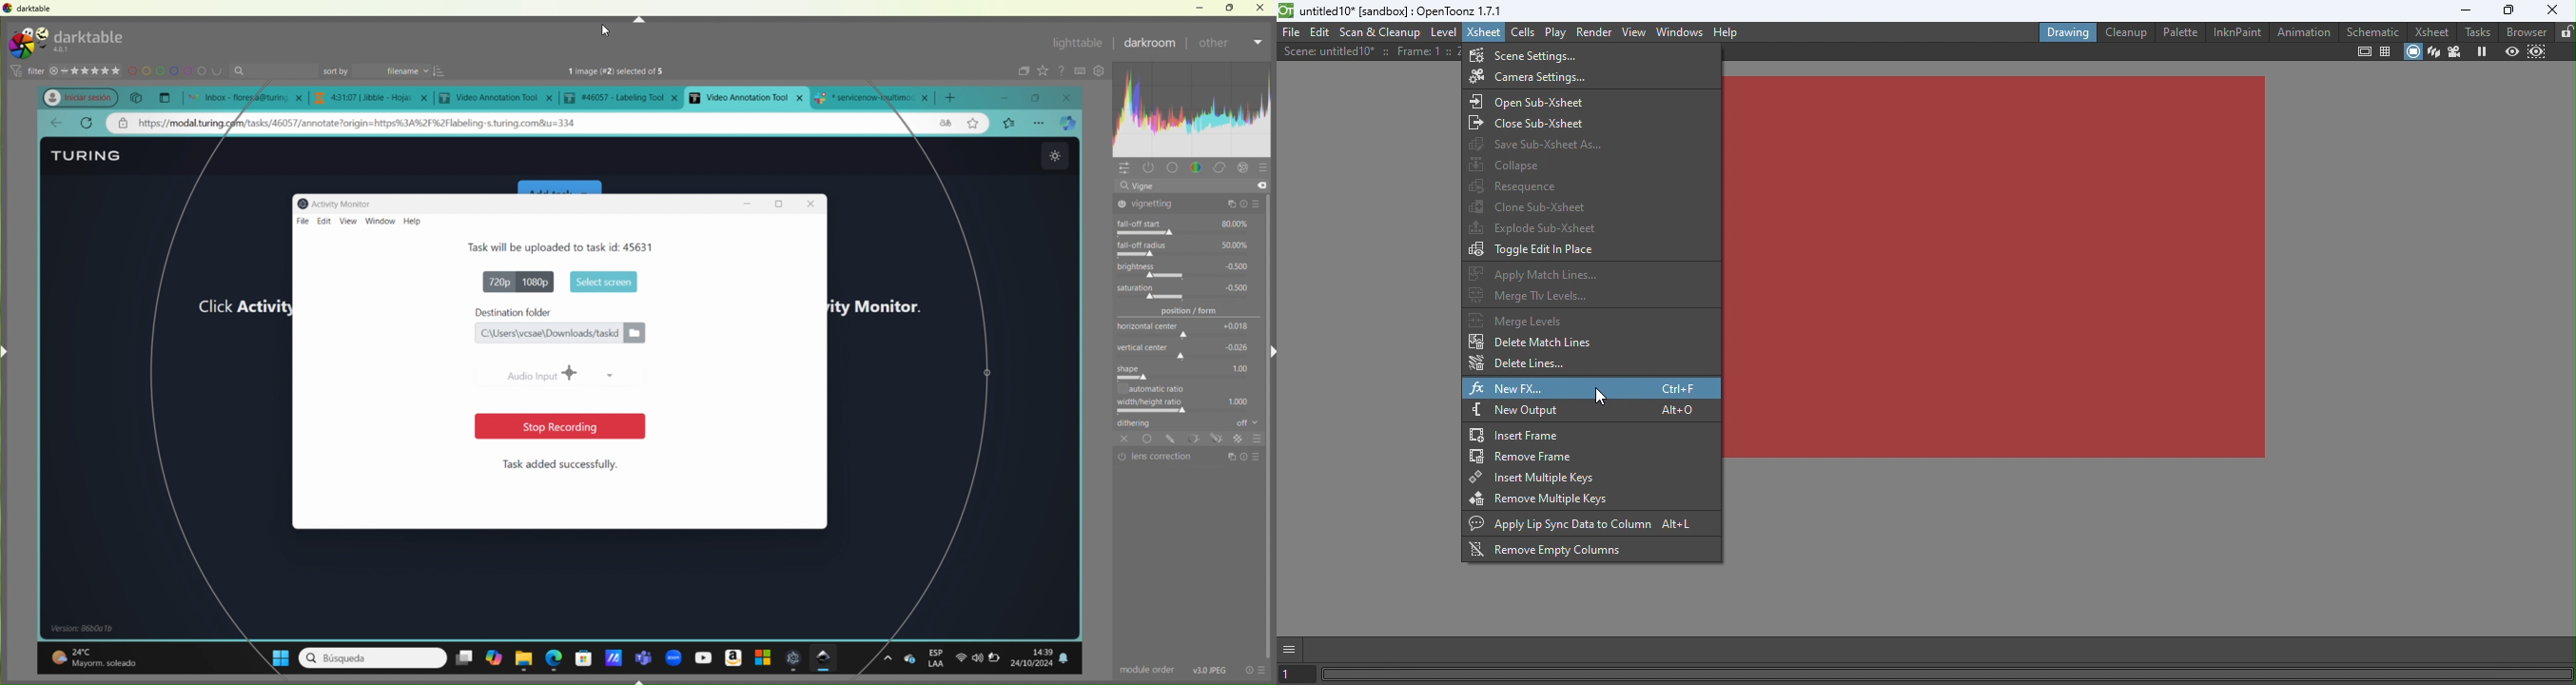 The image size is (2576, 700). Describe the element at coordinates (1201, 8) in the screenshot. I see `Minimize` at that location.